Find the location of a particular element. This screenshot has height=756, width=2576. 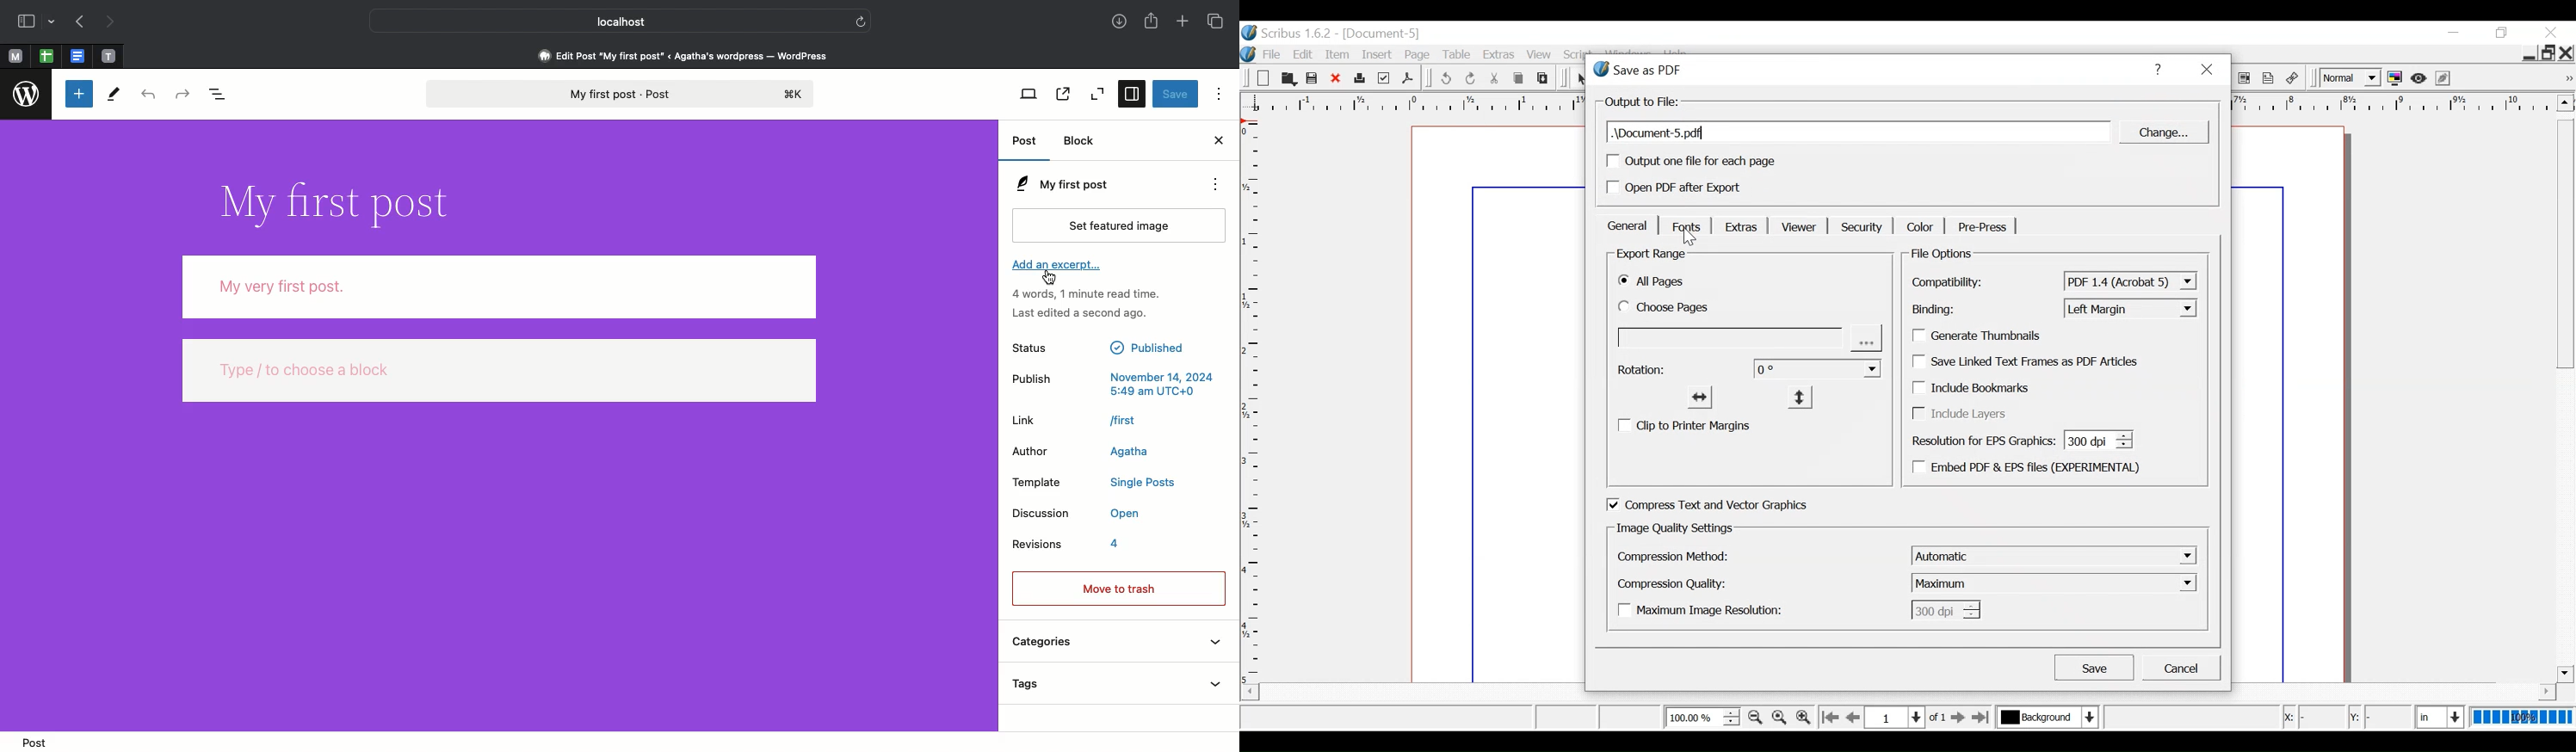

Zoom is located at coordinates (1702, 716).